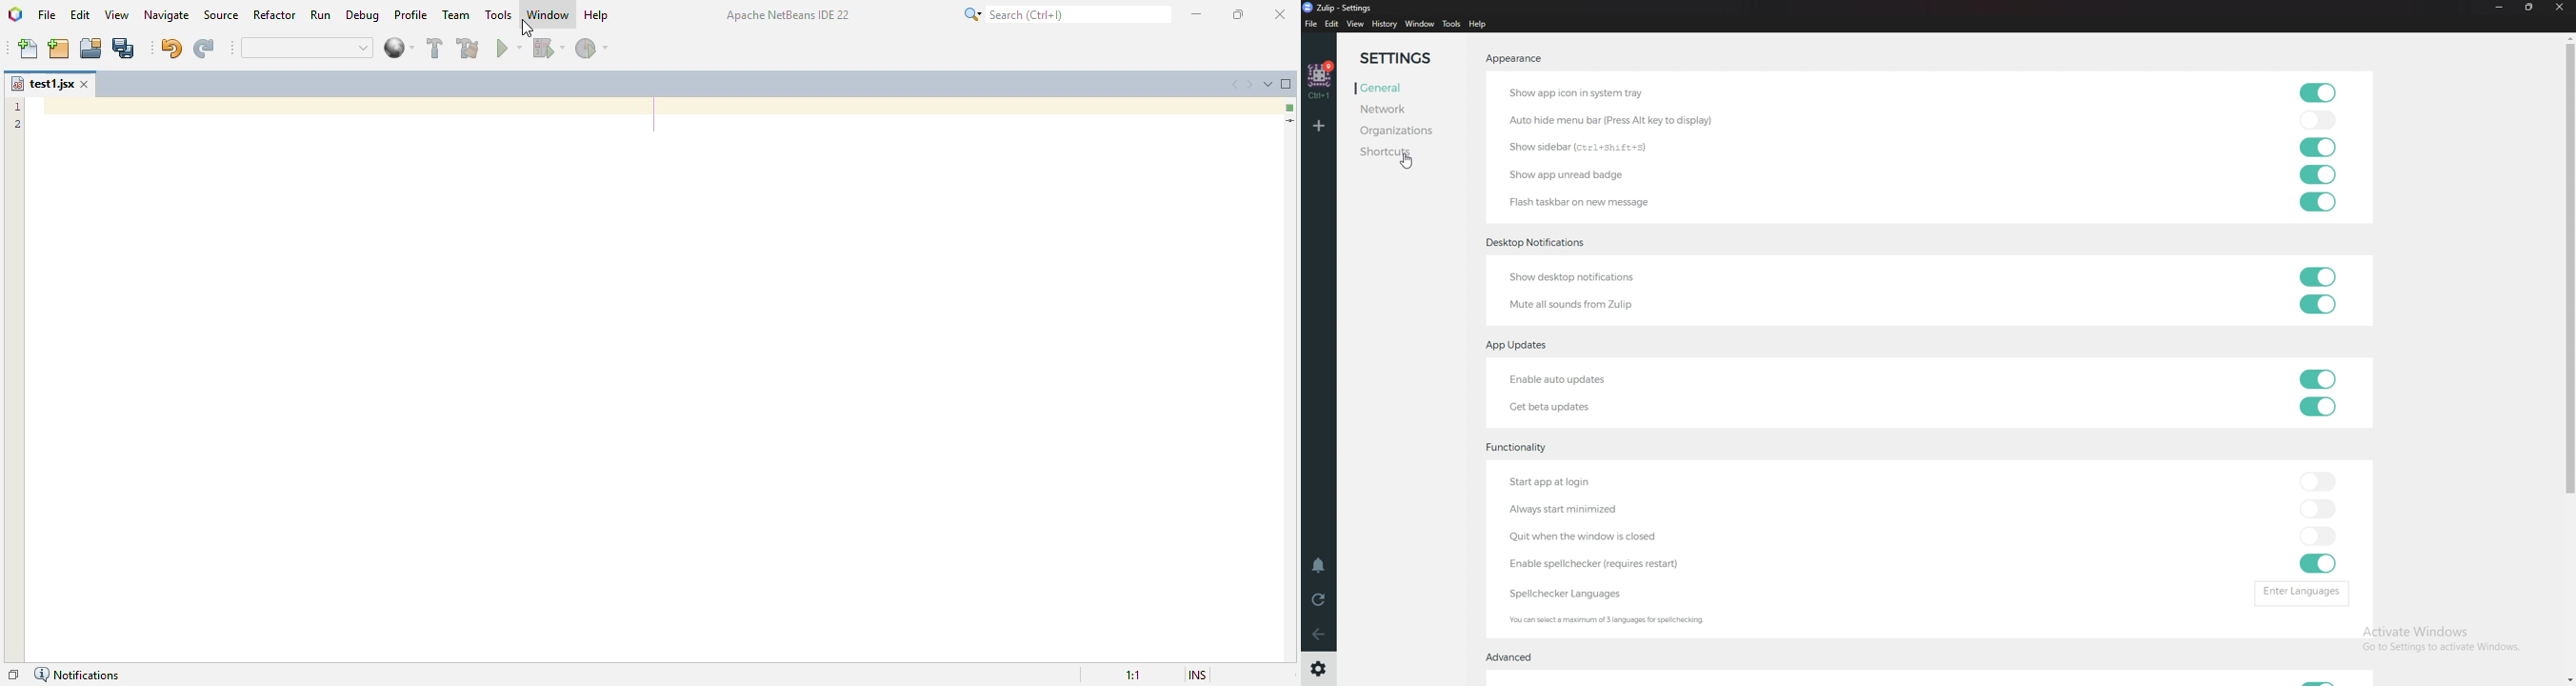 The width and height of the screenshot is (2576, 700). I want to click on Start app at login, so click(1569, 482).